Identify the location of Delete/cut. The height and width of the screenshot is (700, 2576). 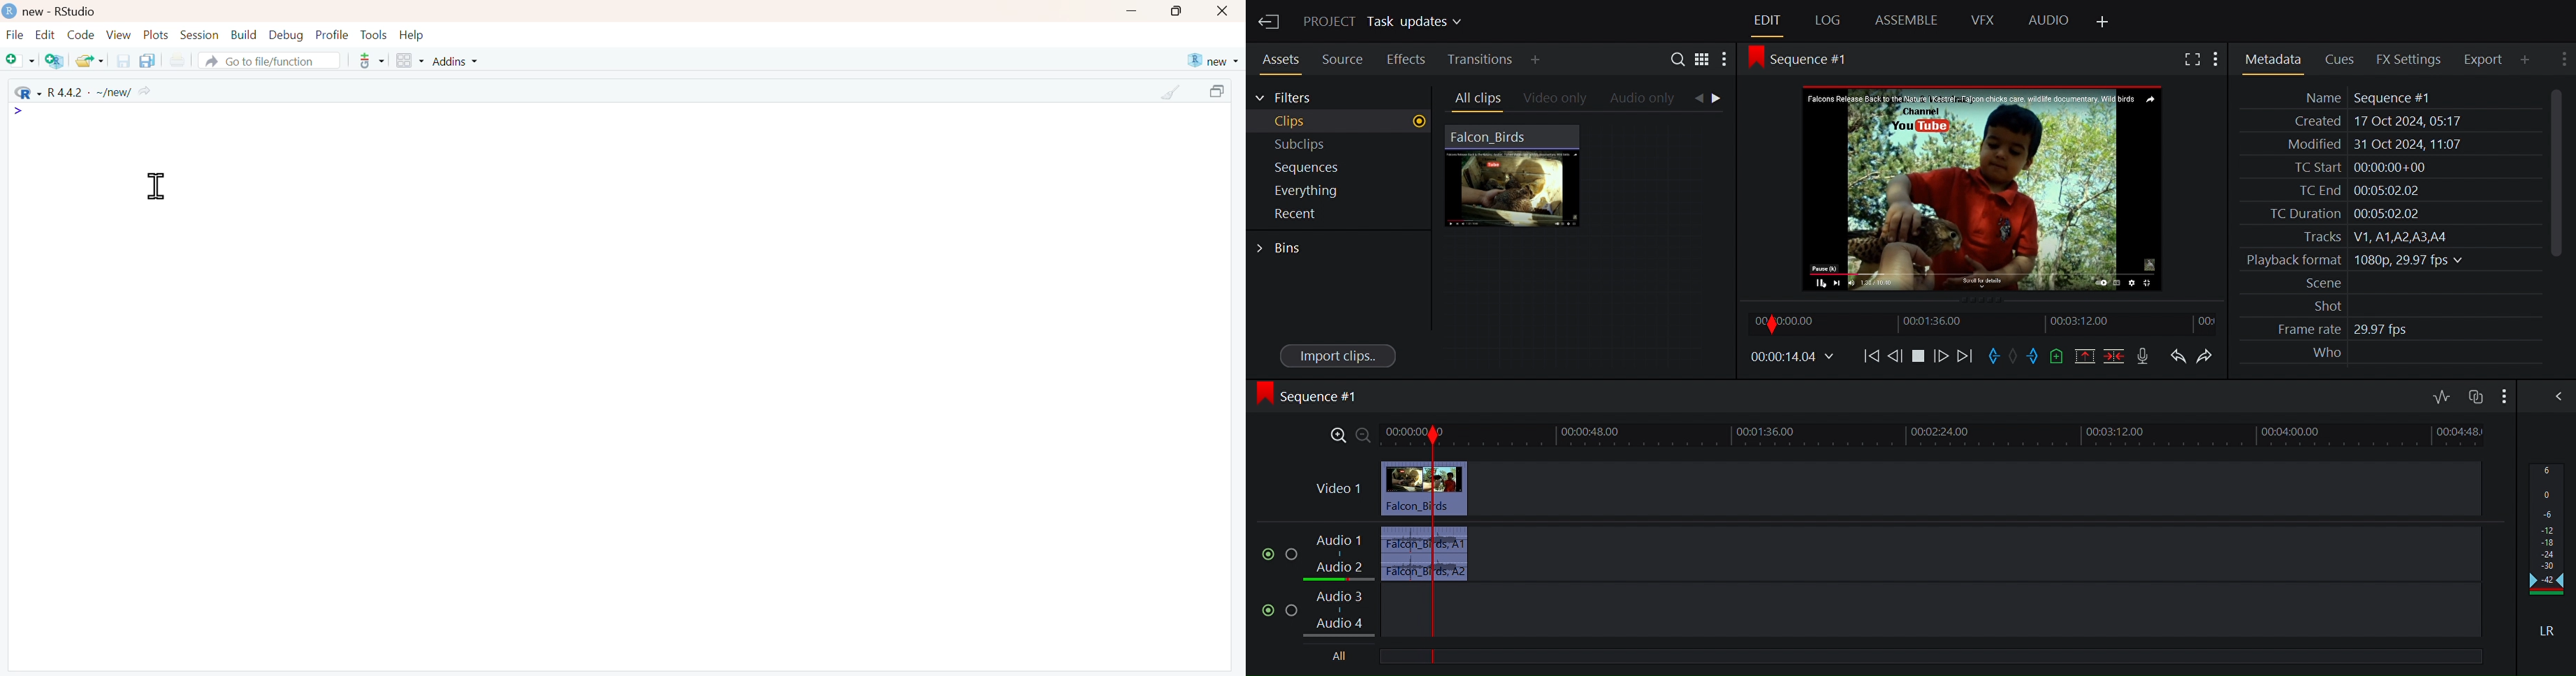
(2111, 356).